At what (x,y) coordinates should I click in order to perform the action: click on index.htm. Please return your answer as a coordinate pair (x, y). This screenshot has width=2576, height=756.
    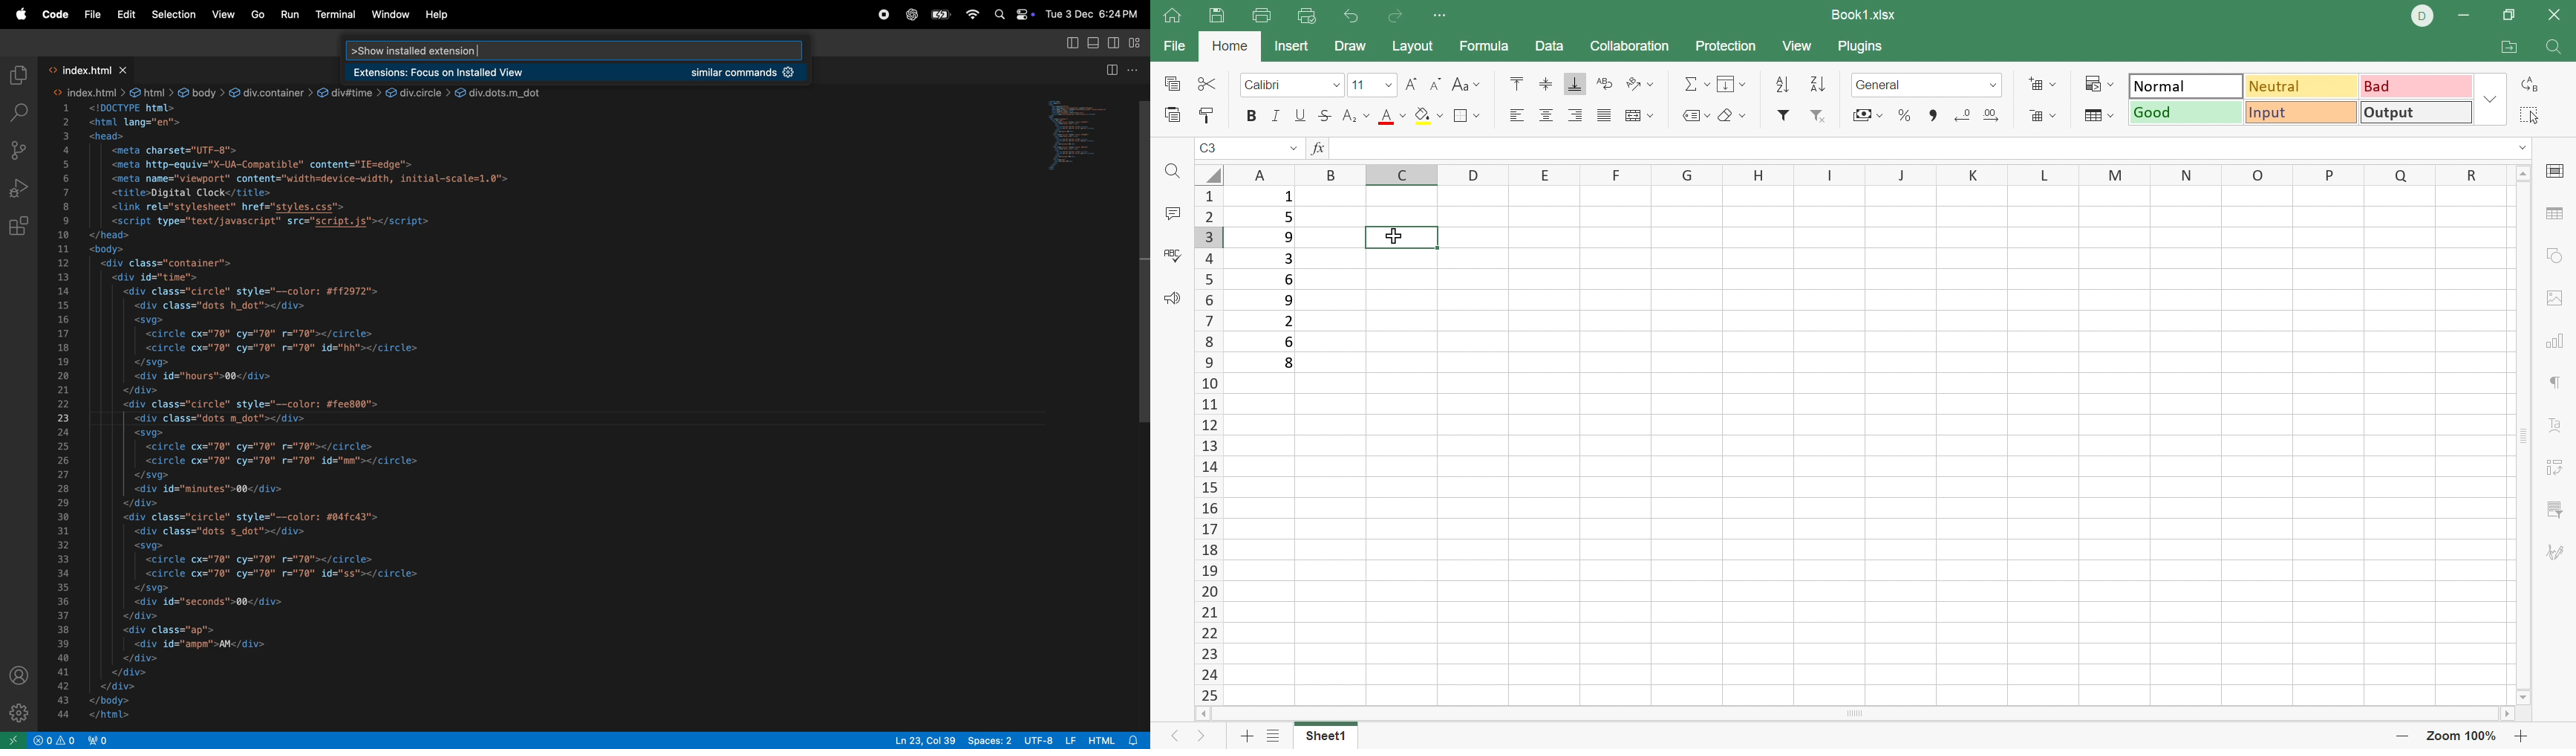
    Looking at the image, I should click on (86, 93).